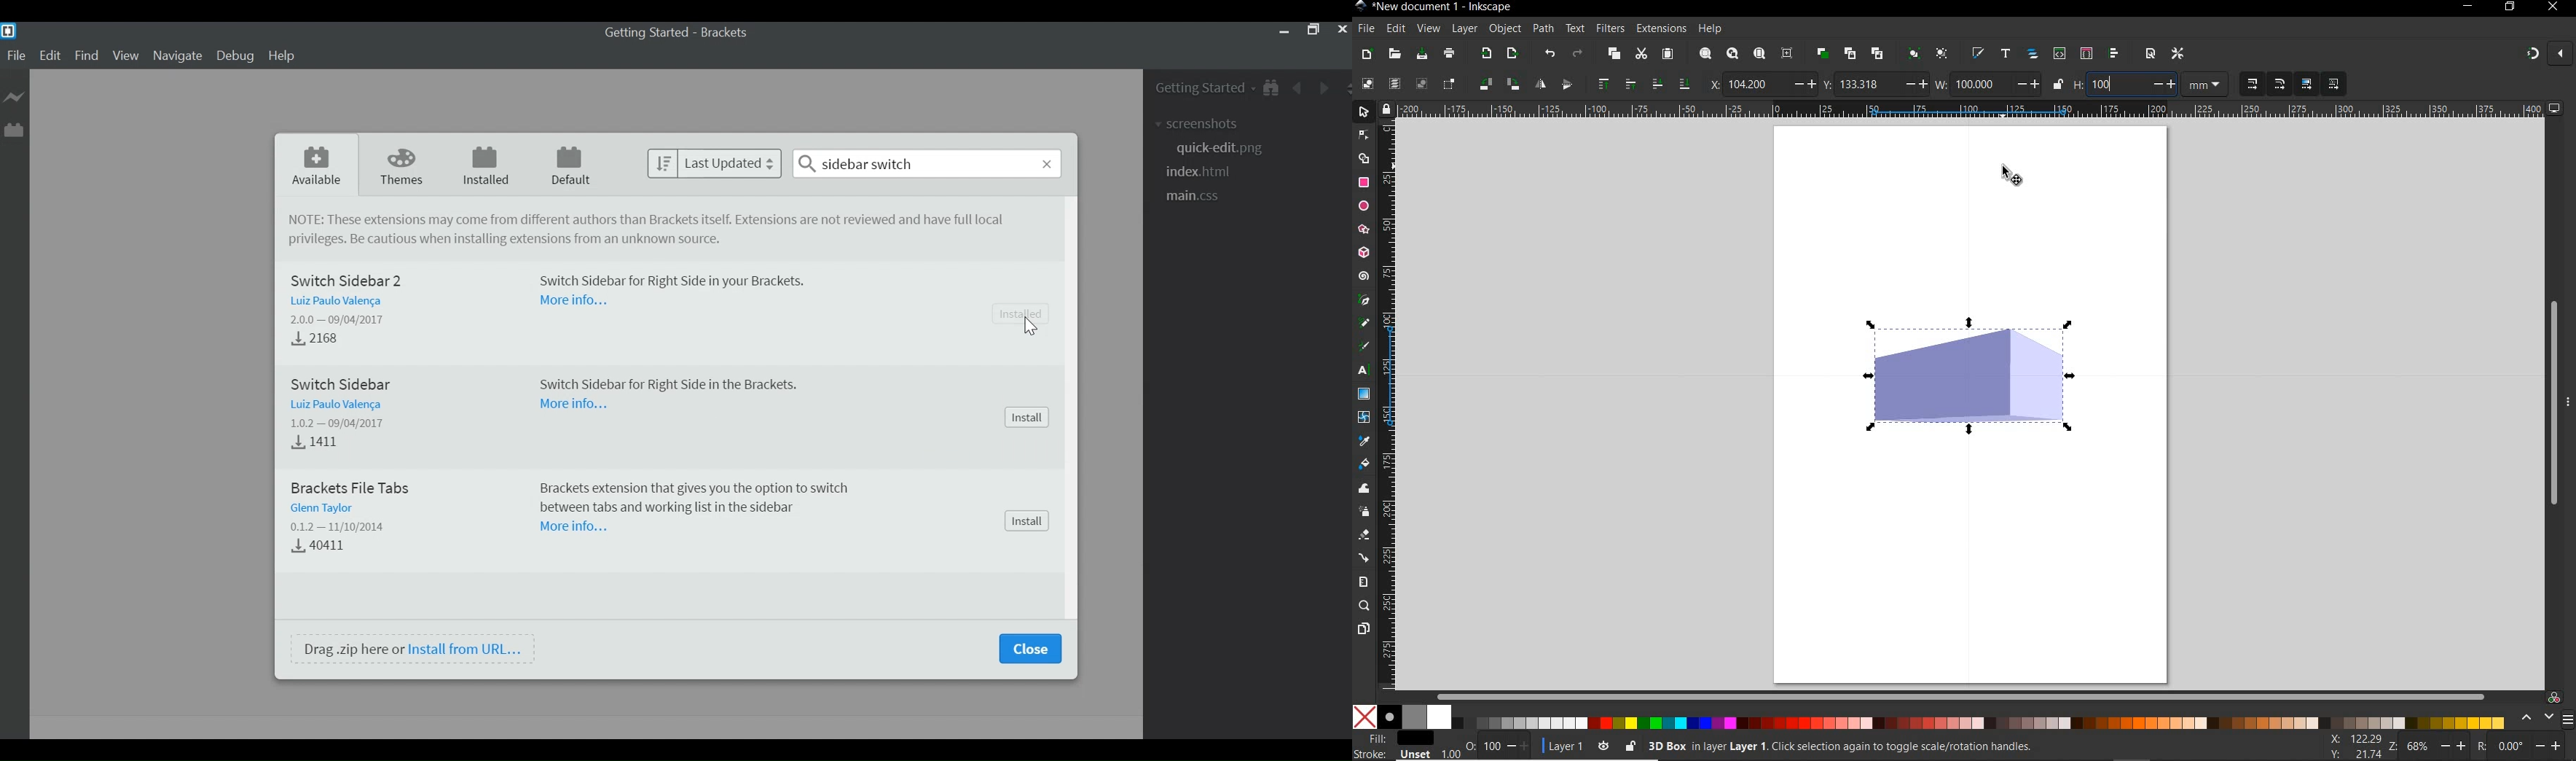 The image size is (2576, 784). Describe the element at coordinates (1364, 136) in the screenshot. I see `node tool` at that location.